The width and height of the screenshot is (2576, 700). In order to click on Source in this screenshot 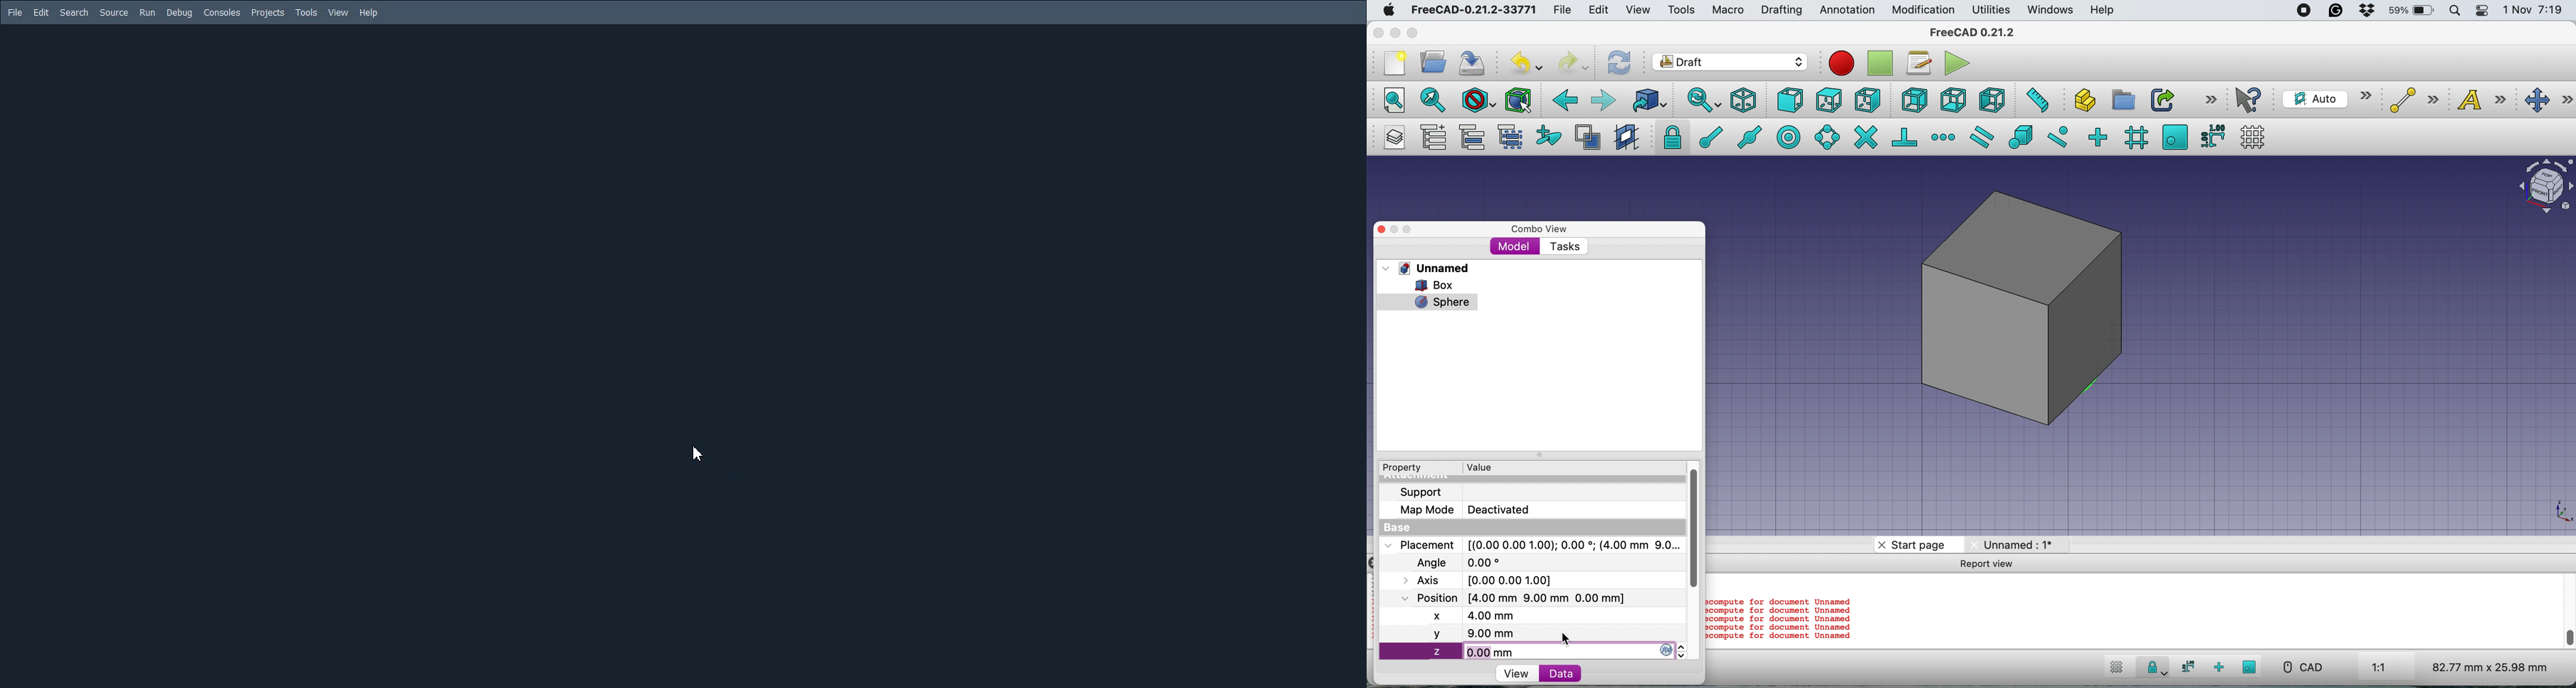, I will do `click(114, 12)`.